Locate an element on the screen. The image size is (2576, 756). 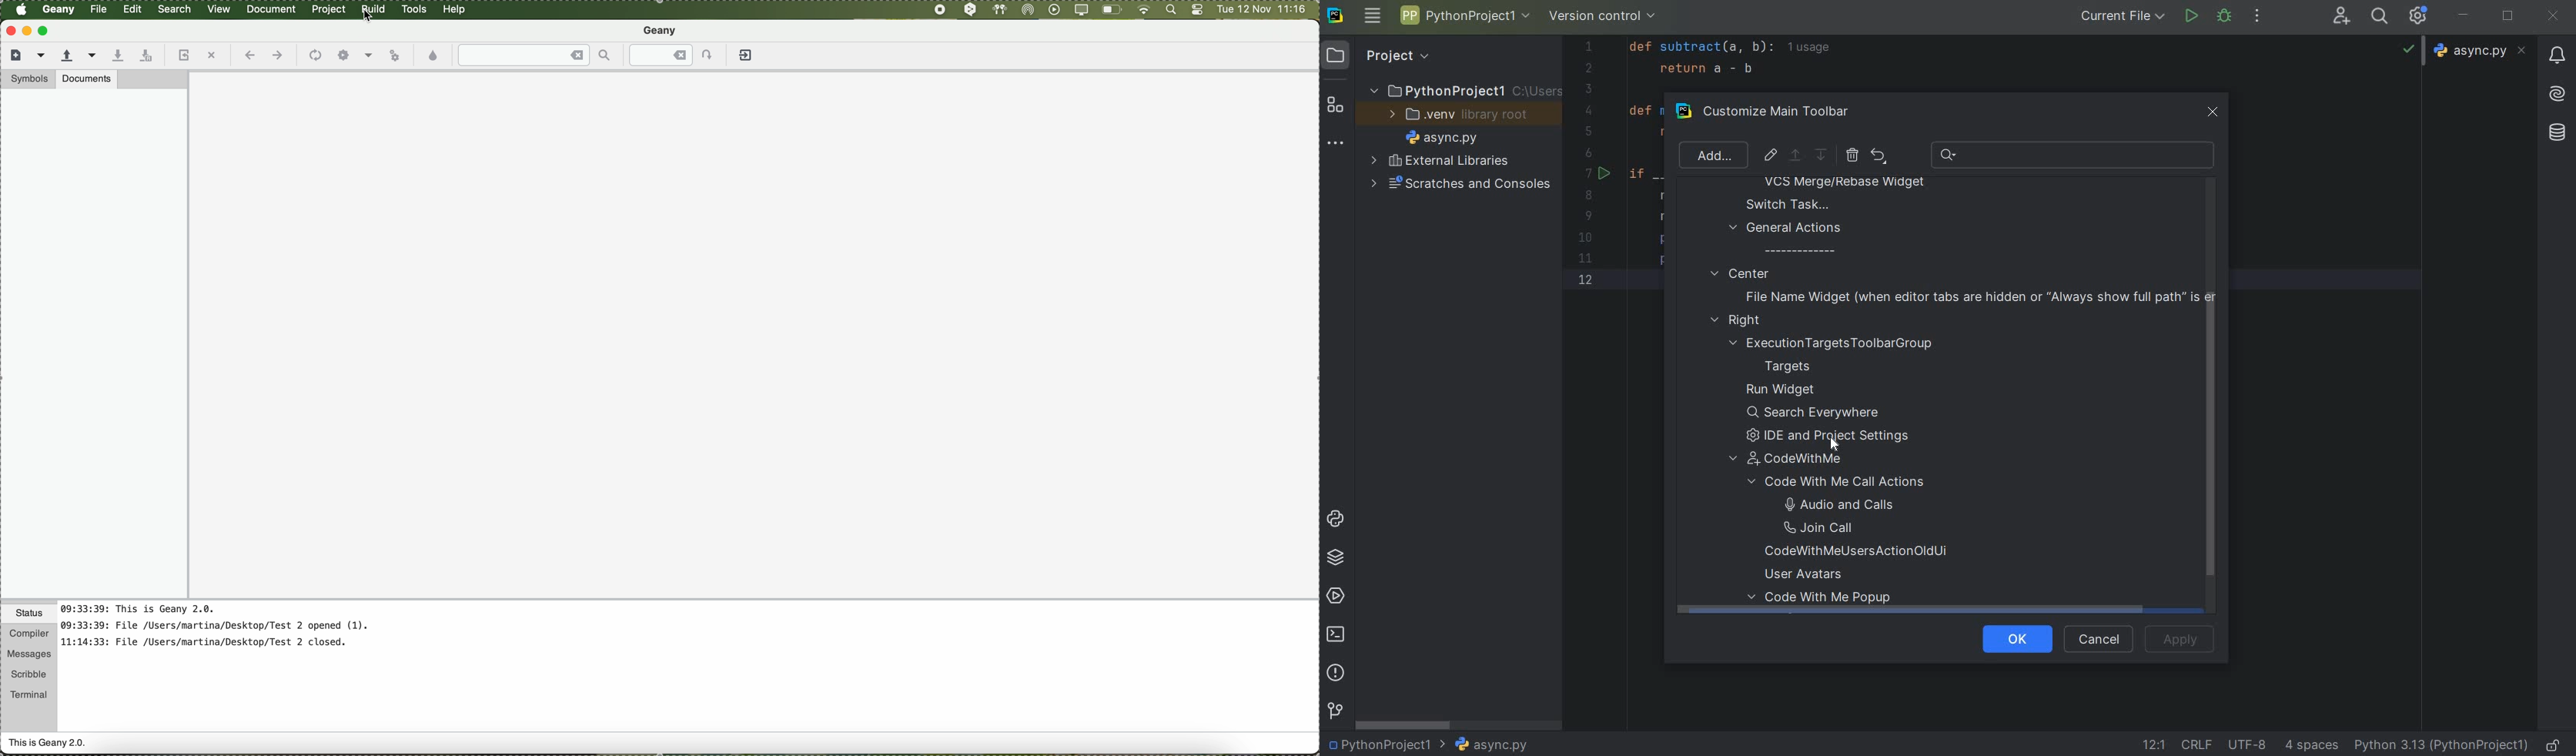
search everywhere is located at coordinates (1814, 413).